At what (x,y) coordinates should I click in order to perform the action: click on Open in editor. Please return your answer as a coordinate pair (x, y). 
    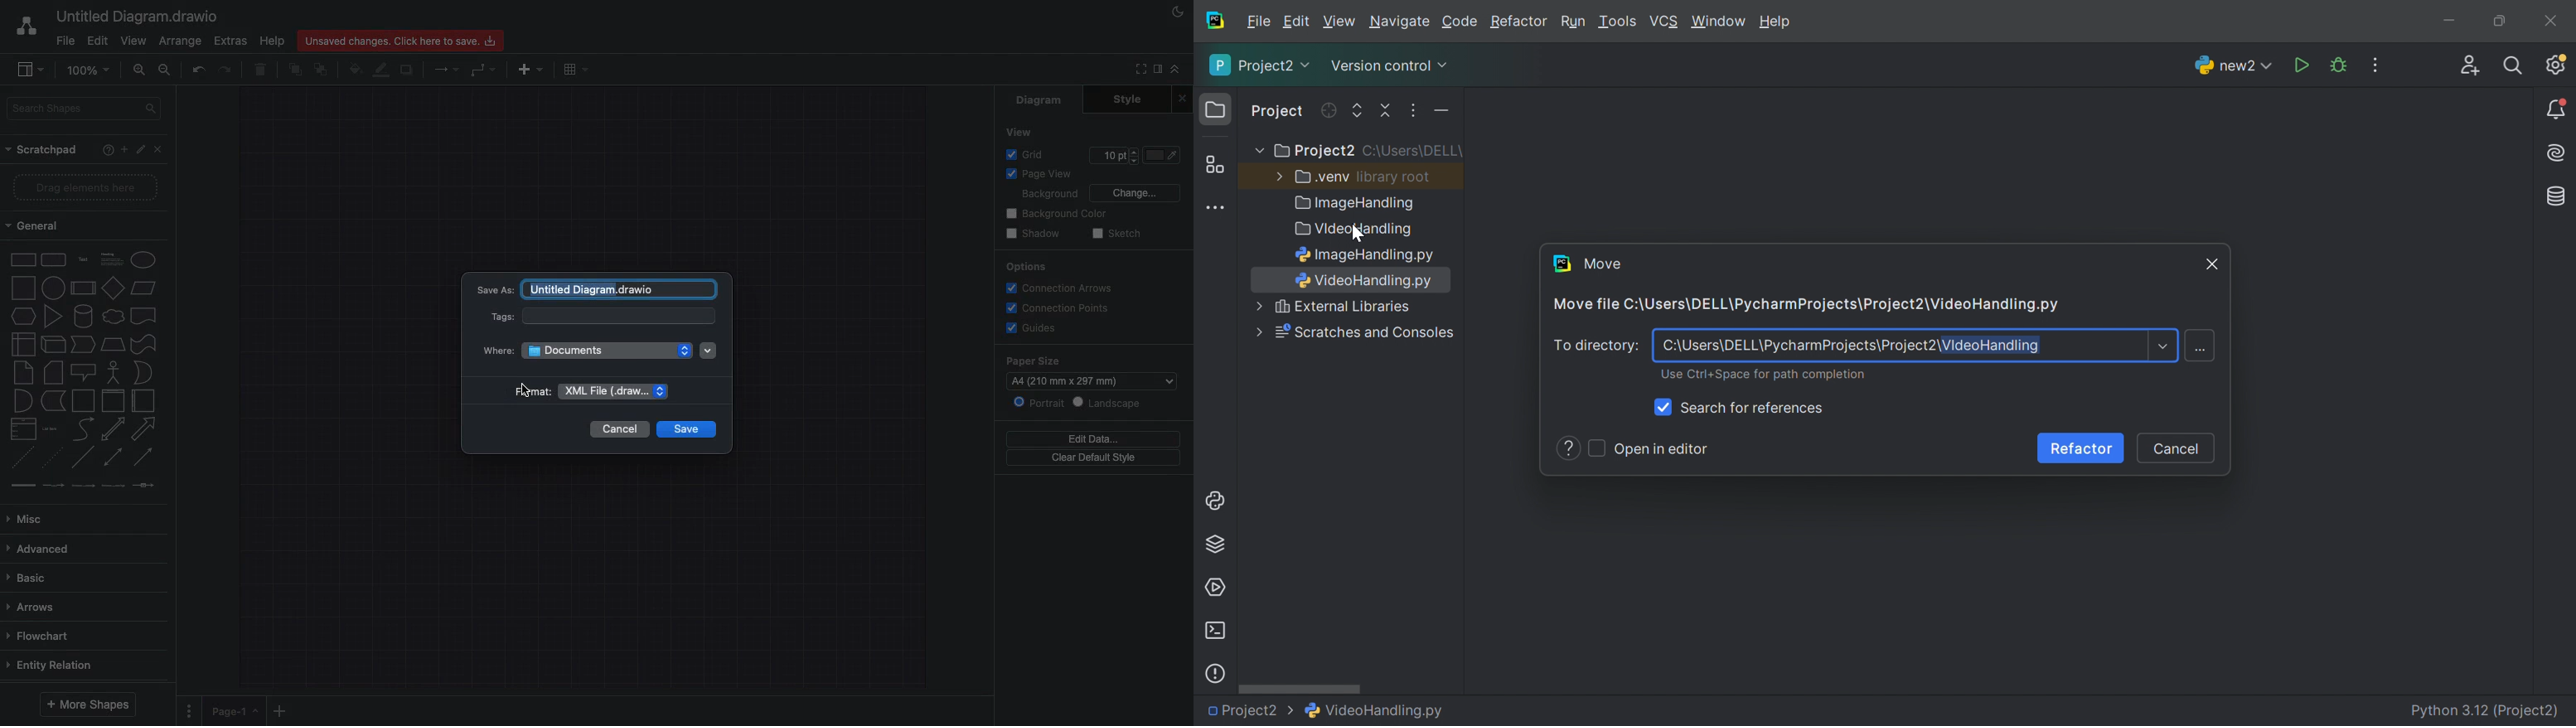
    Looking at the image, I should click on (1661, 451).